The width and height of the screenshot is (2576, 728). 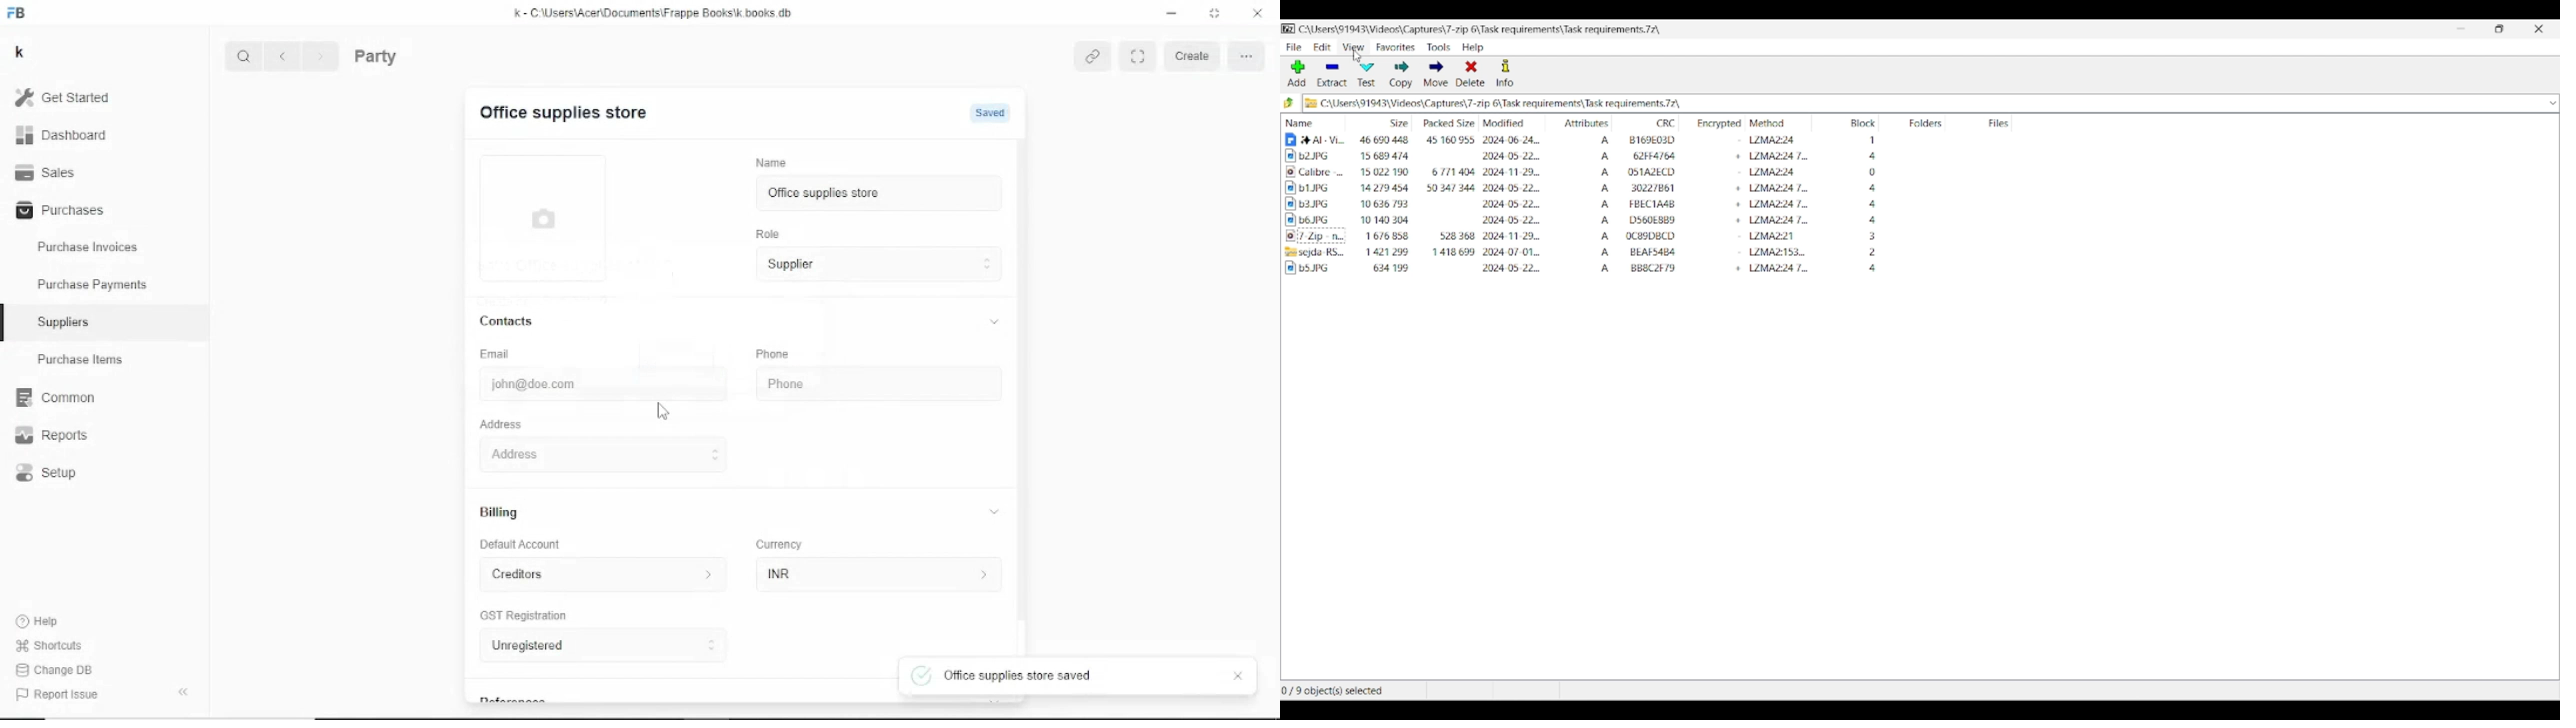 I want to click on Address, so click(x=501, y=424).